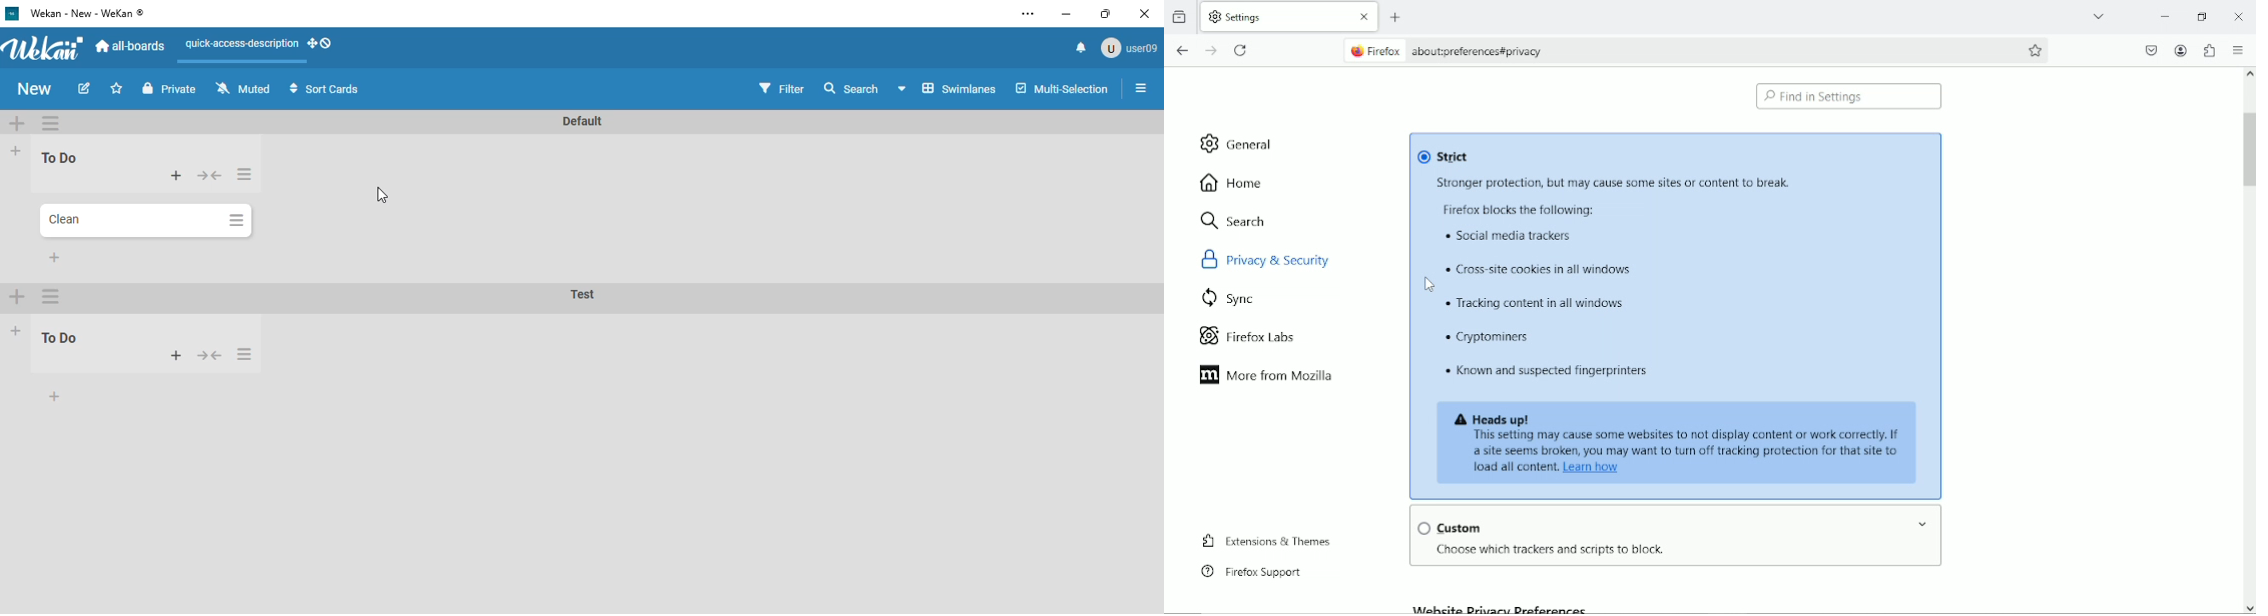 This screenshot has height=616, width=2268. I want to click on minimize, so click(1068, 14).